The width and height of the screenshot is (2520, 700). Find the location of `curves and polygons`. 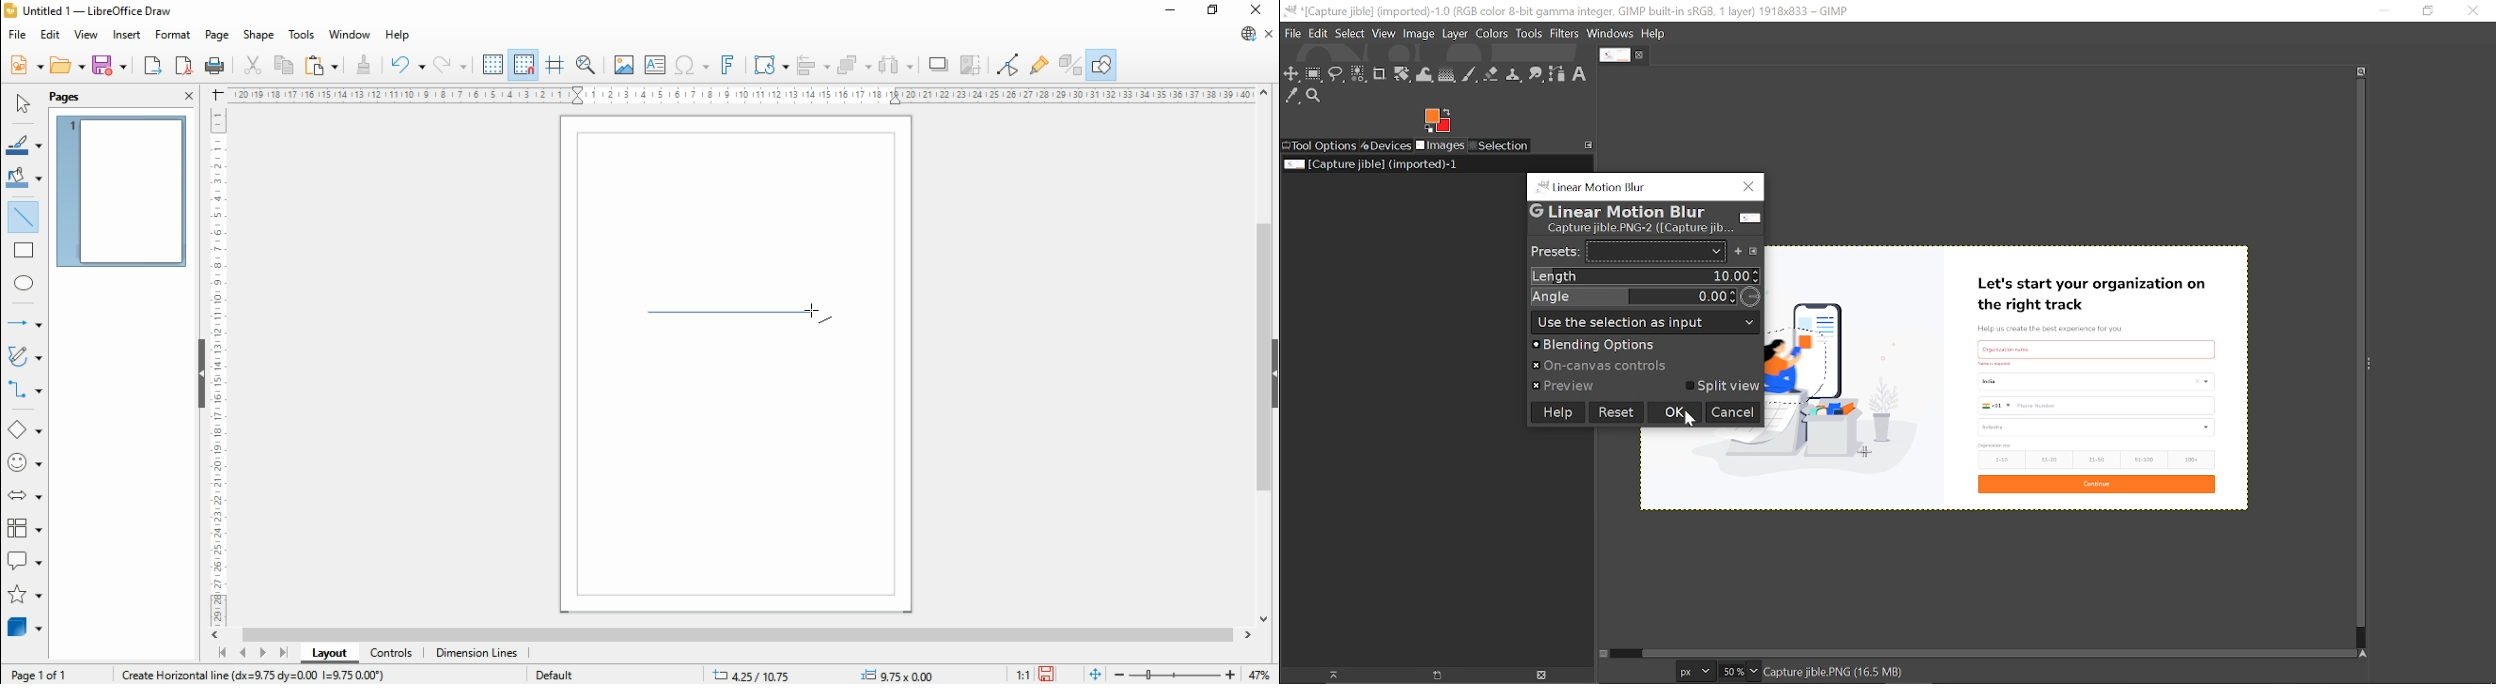

curves and polygons is located at coordinates (26, 355).